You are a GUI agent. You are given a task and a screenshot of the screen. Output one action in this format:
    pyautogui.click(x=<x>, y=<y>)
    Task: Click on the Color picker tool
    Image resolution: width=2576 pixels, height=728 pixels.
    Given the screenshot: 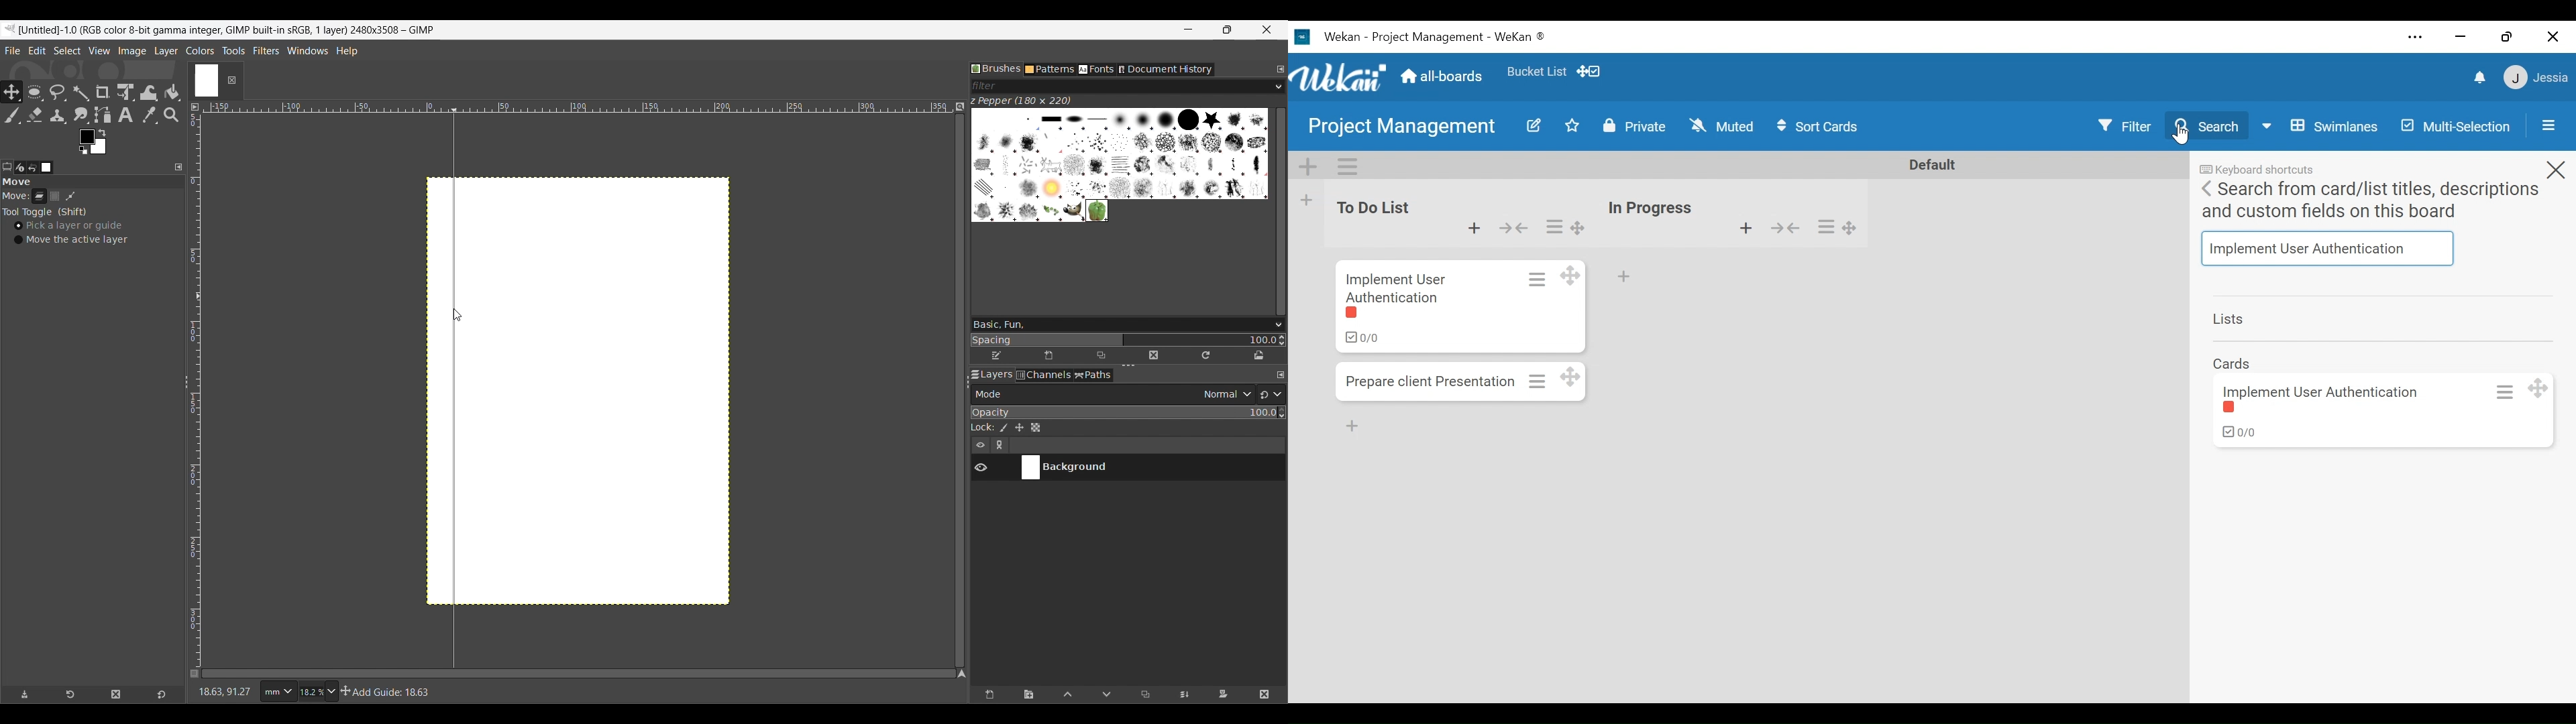 What is the action you would take?
    pyautogui.click(x=150, y=115)
    